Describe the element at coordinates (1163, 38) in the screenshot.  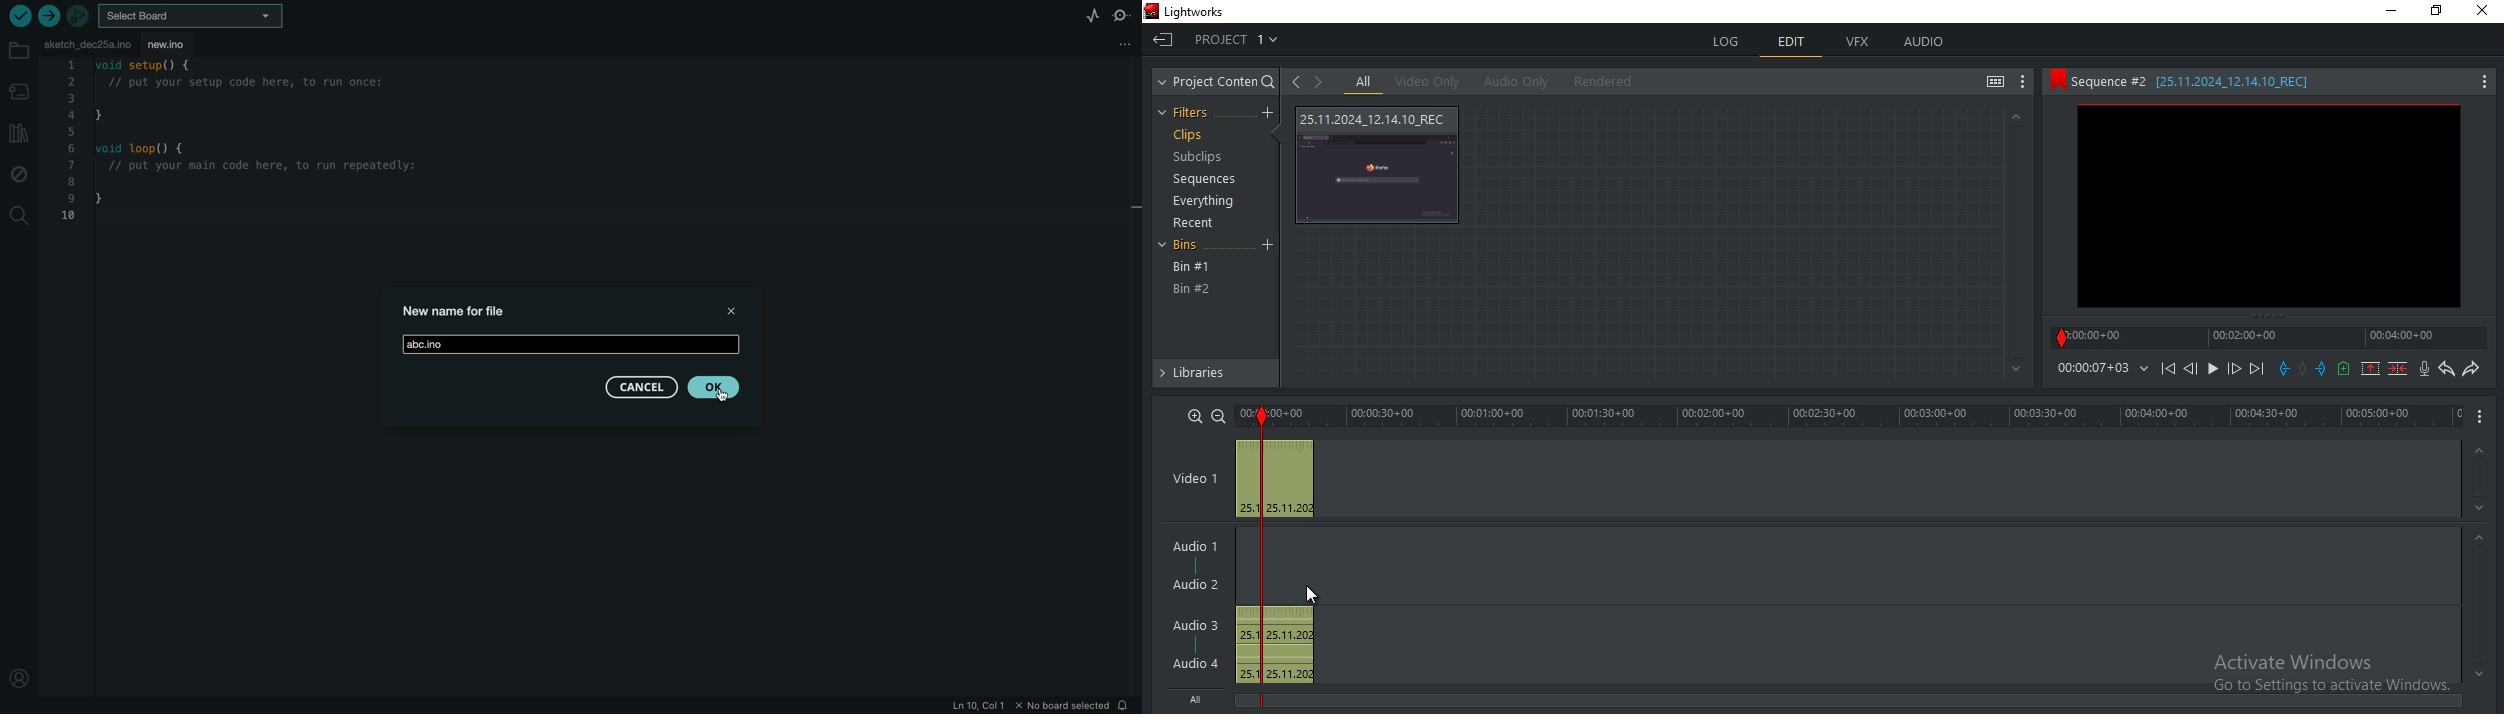
I see `Exit` at that location.